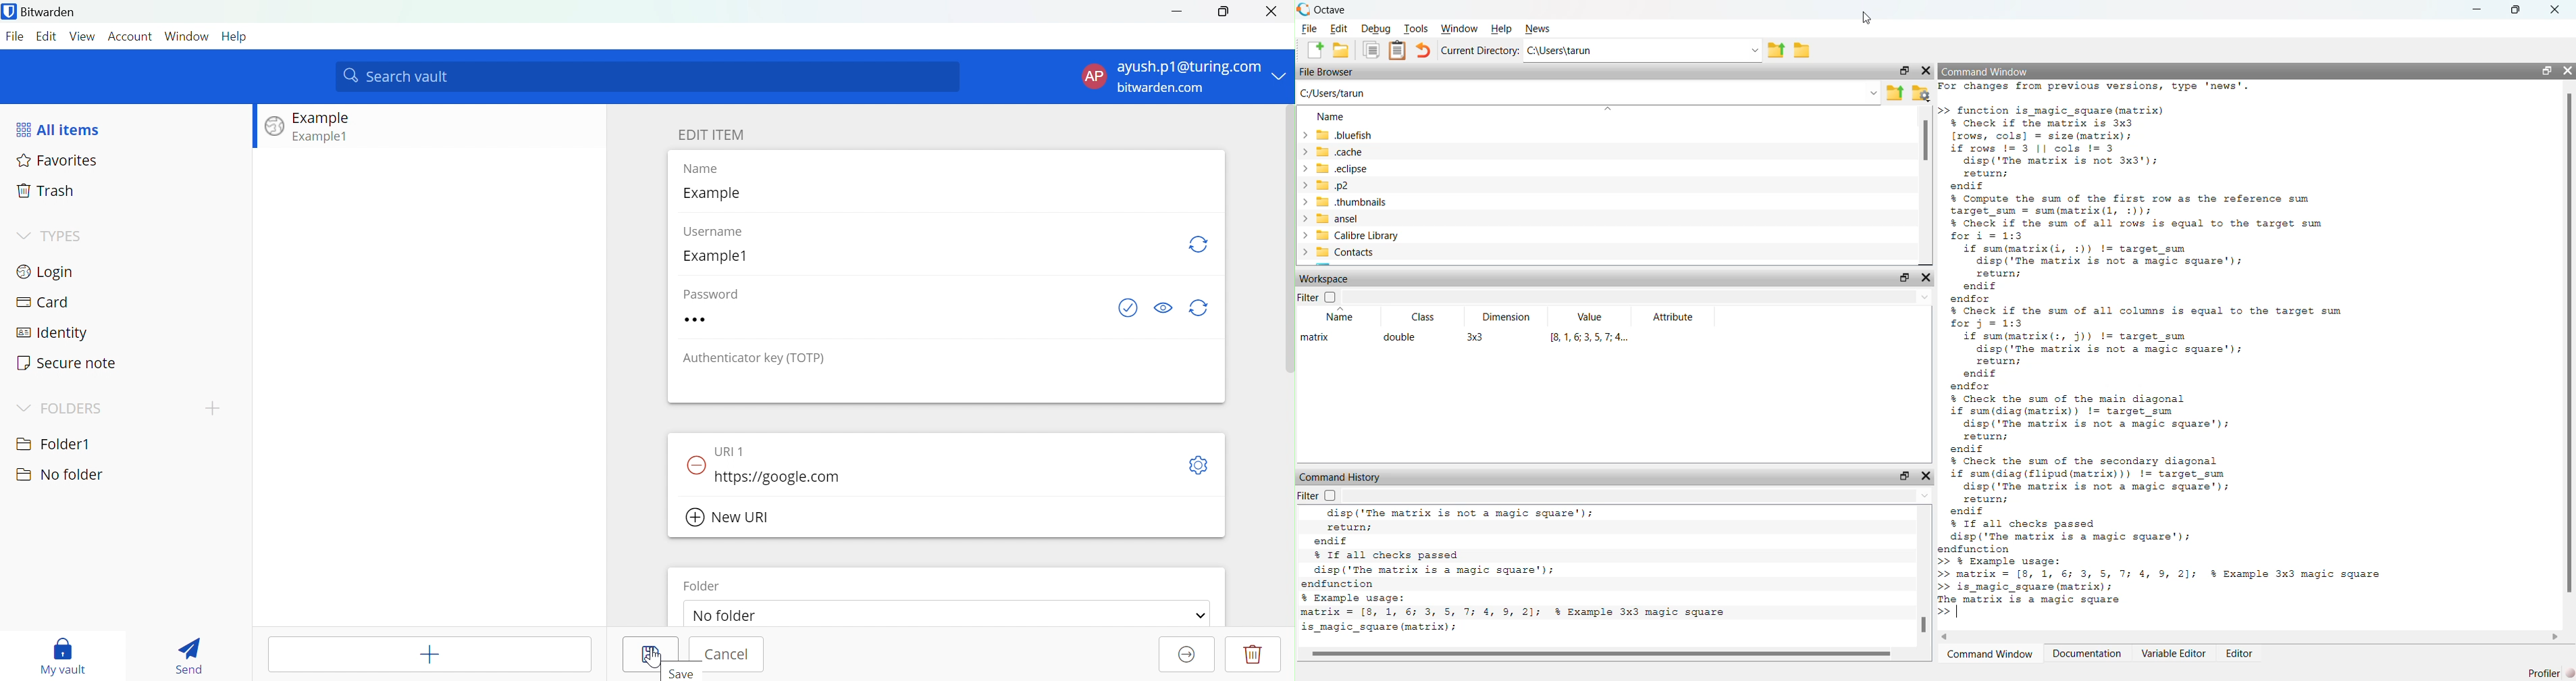 Image resolution: width=2576 pixels, height=700 pixels. What do you see at coordinates (716, 194) in the screenshot?
I see `Example` at bounding box center [716, 194].